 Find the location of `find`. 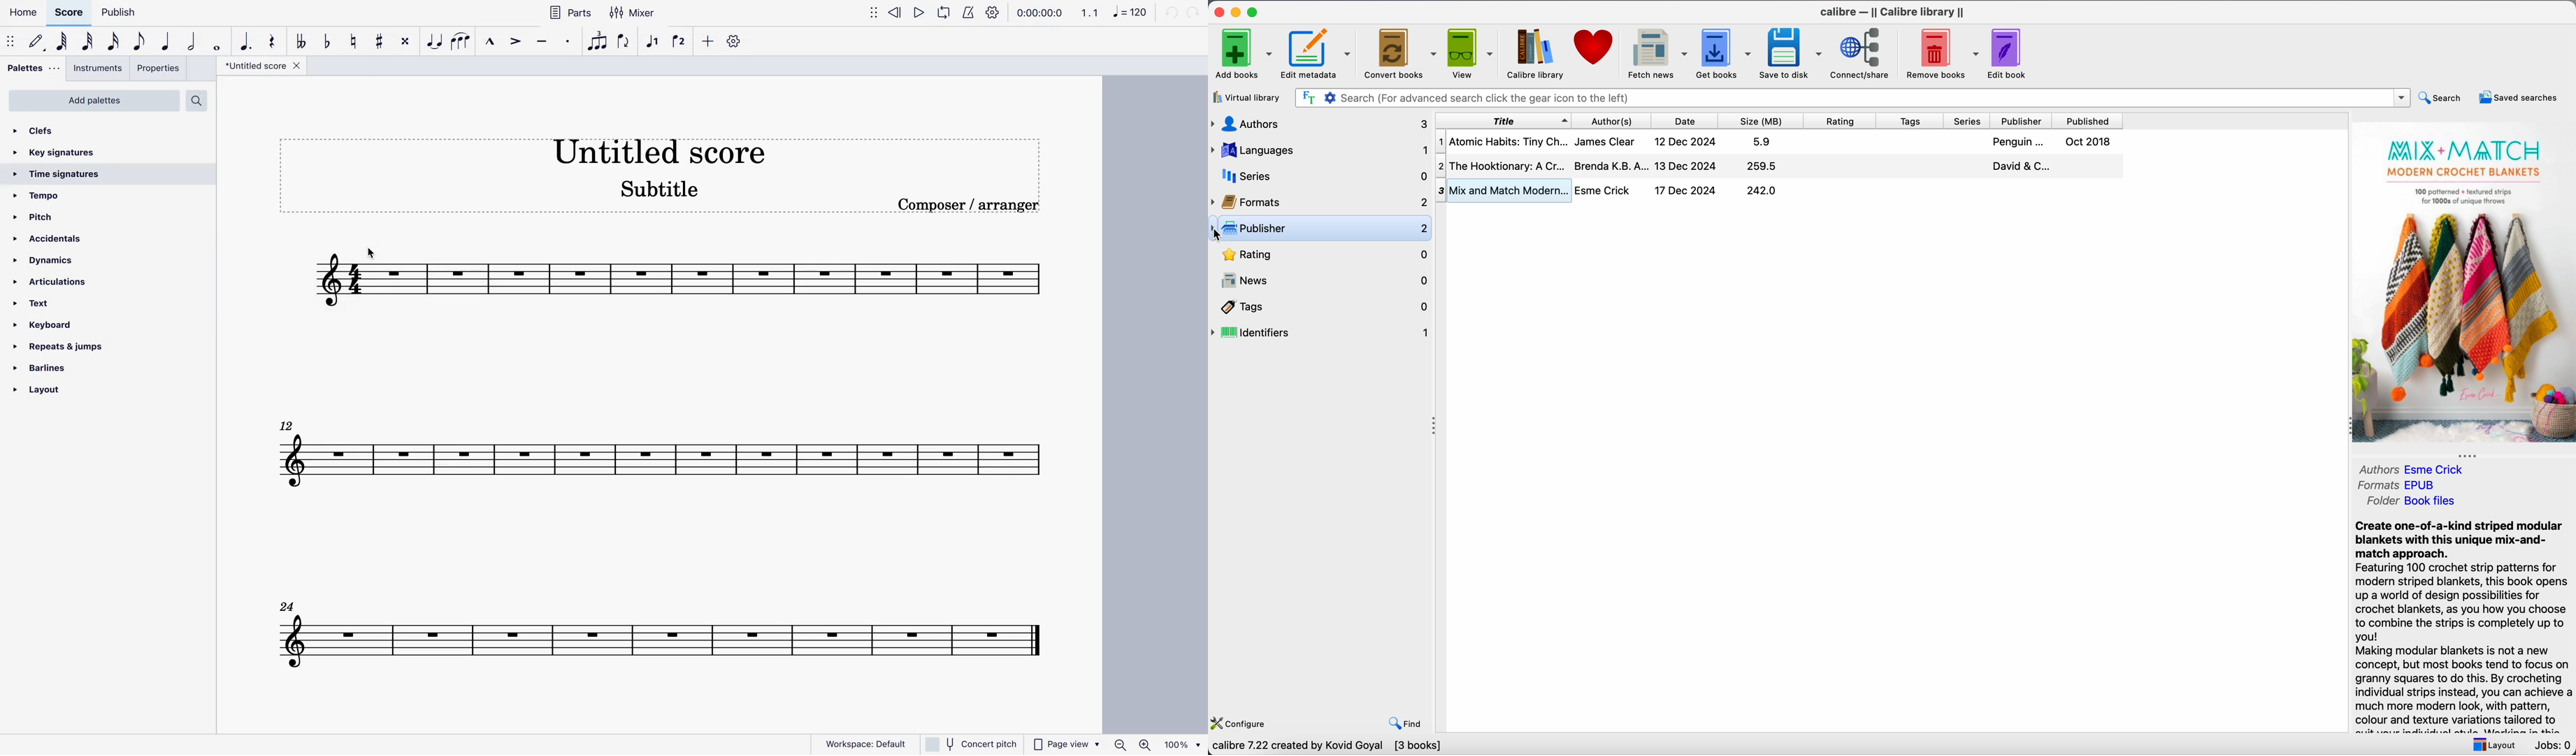

find is located at coordinates (1407, 723).